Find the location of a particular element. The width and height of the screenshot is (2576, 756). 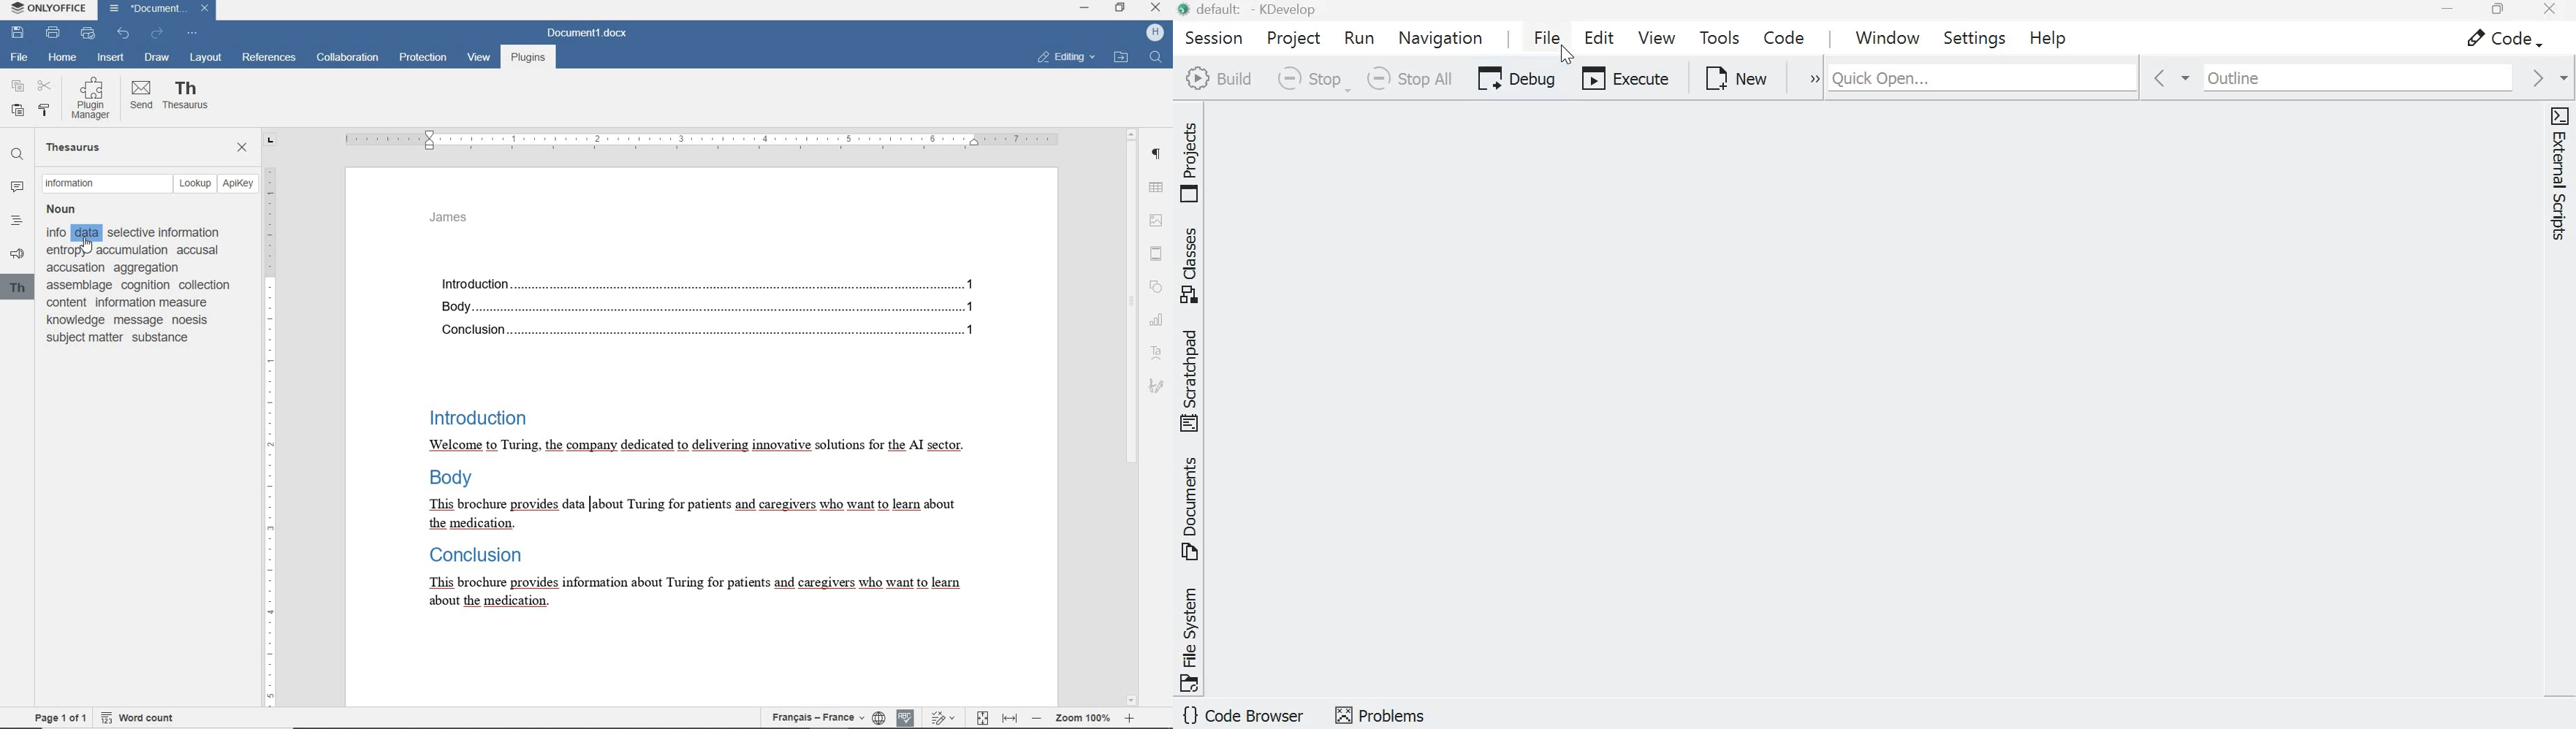

th is located at coordinates (17, 288).